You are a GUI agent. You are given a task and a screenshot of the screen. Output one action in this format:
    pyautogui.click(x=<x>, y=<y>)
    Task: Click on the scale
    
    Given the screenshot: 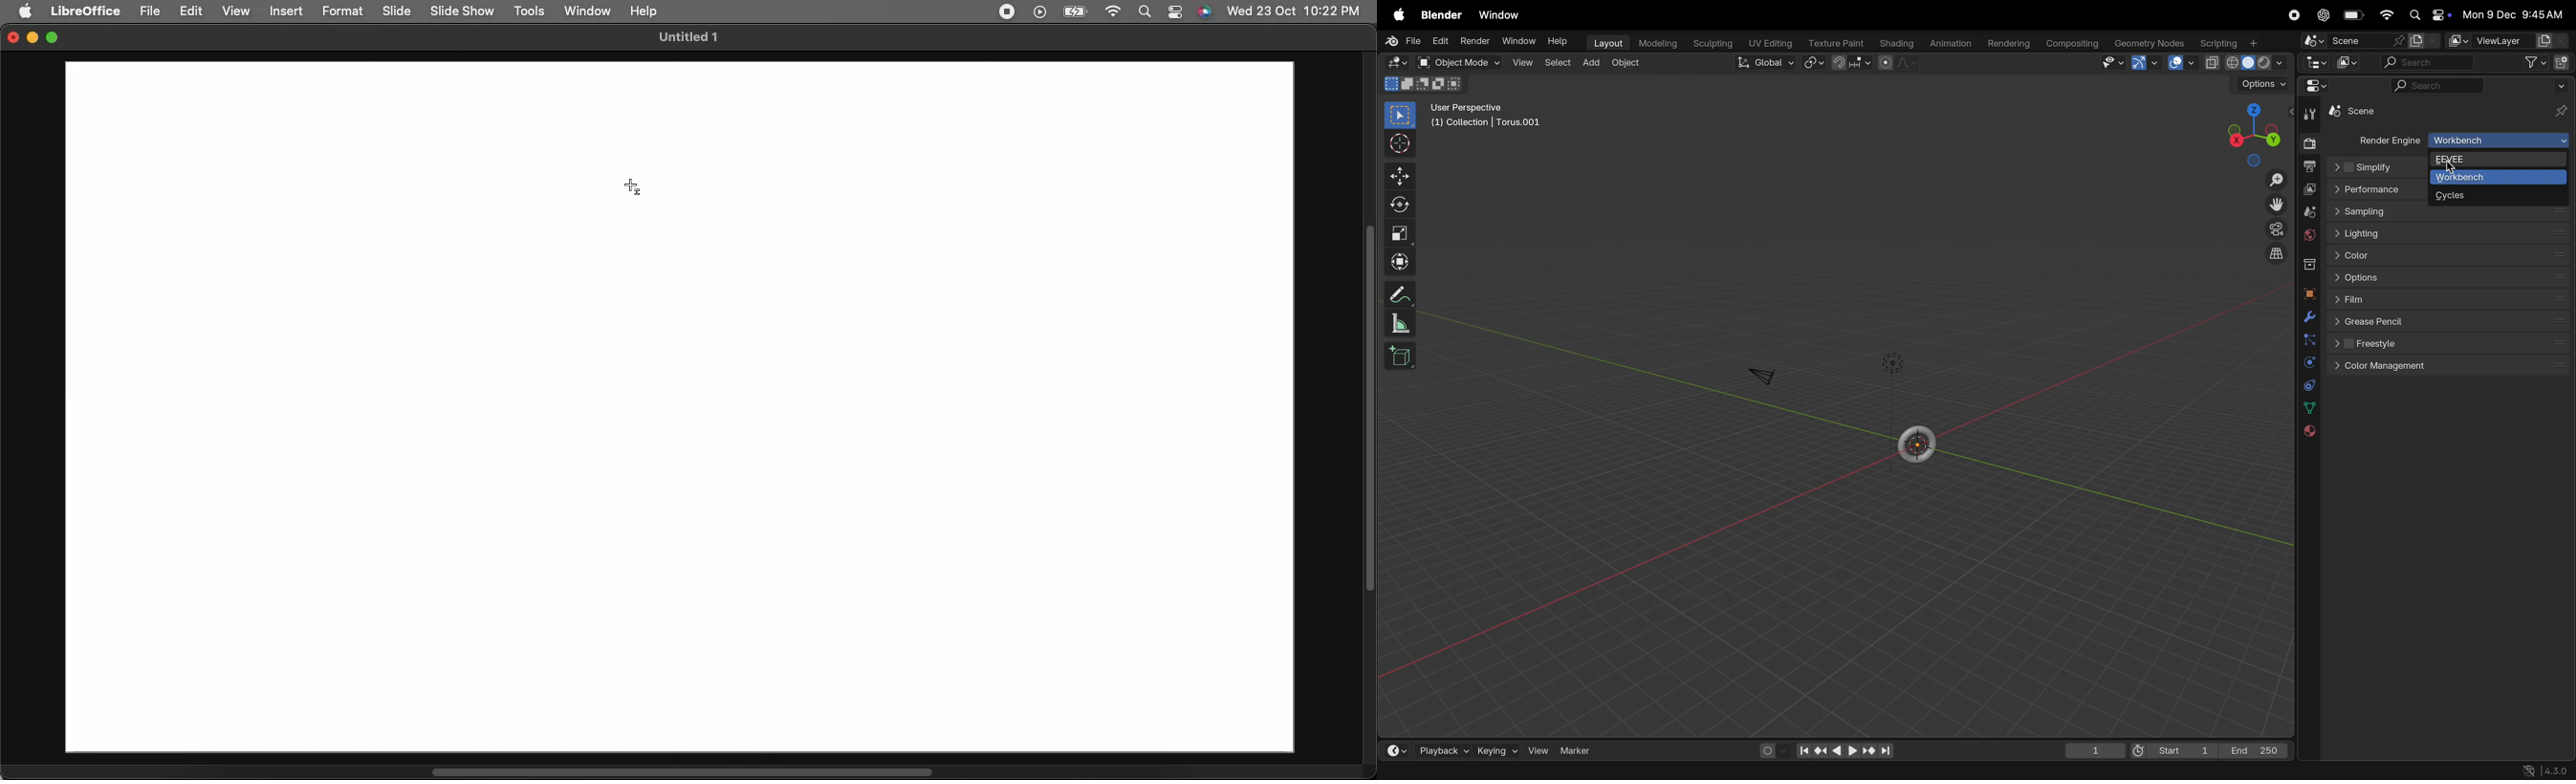 What is the action you would take?
    pyautogui.click(x=1400, y=233)
    